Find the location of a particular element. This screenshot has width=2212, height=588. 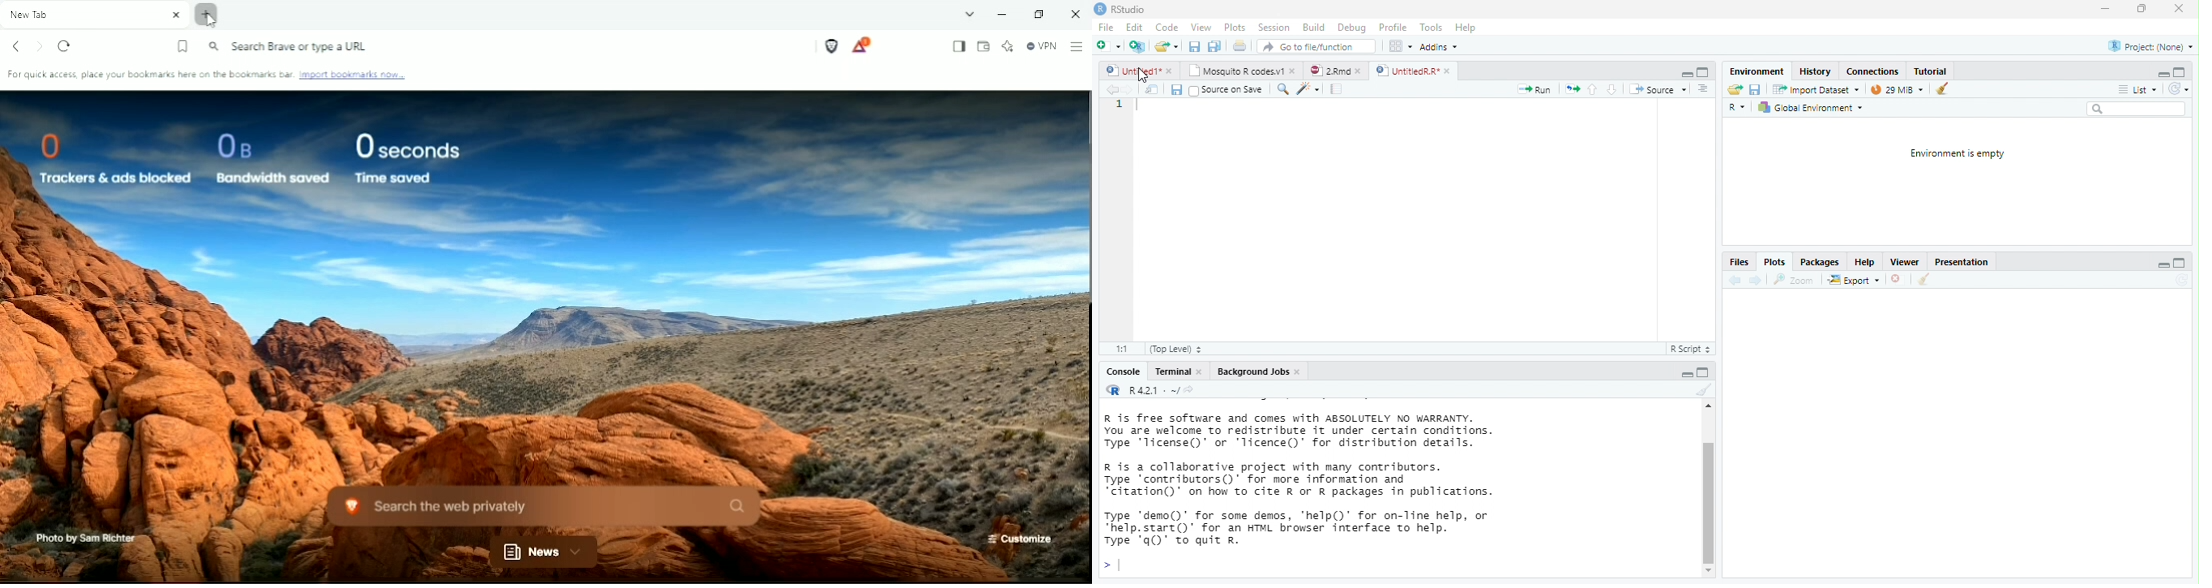

down is located at coordinates (1612, 89).